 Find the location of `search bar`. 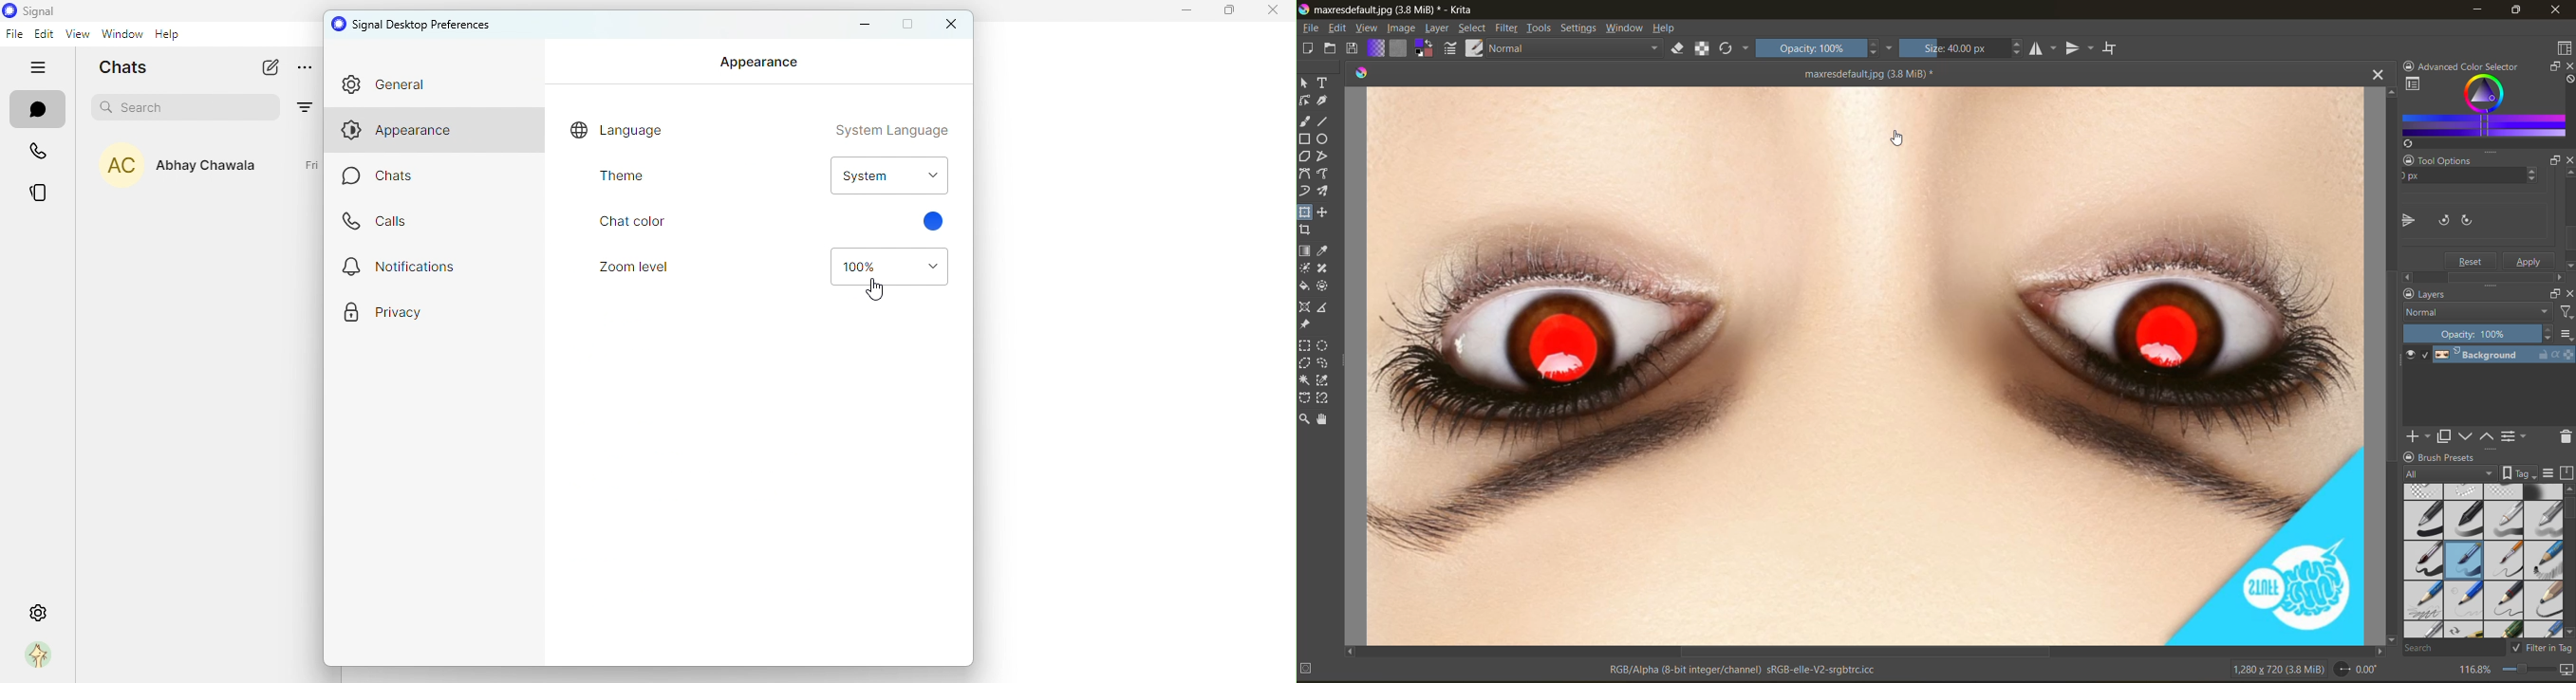

search bar is located at coordinates (190, 107).